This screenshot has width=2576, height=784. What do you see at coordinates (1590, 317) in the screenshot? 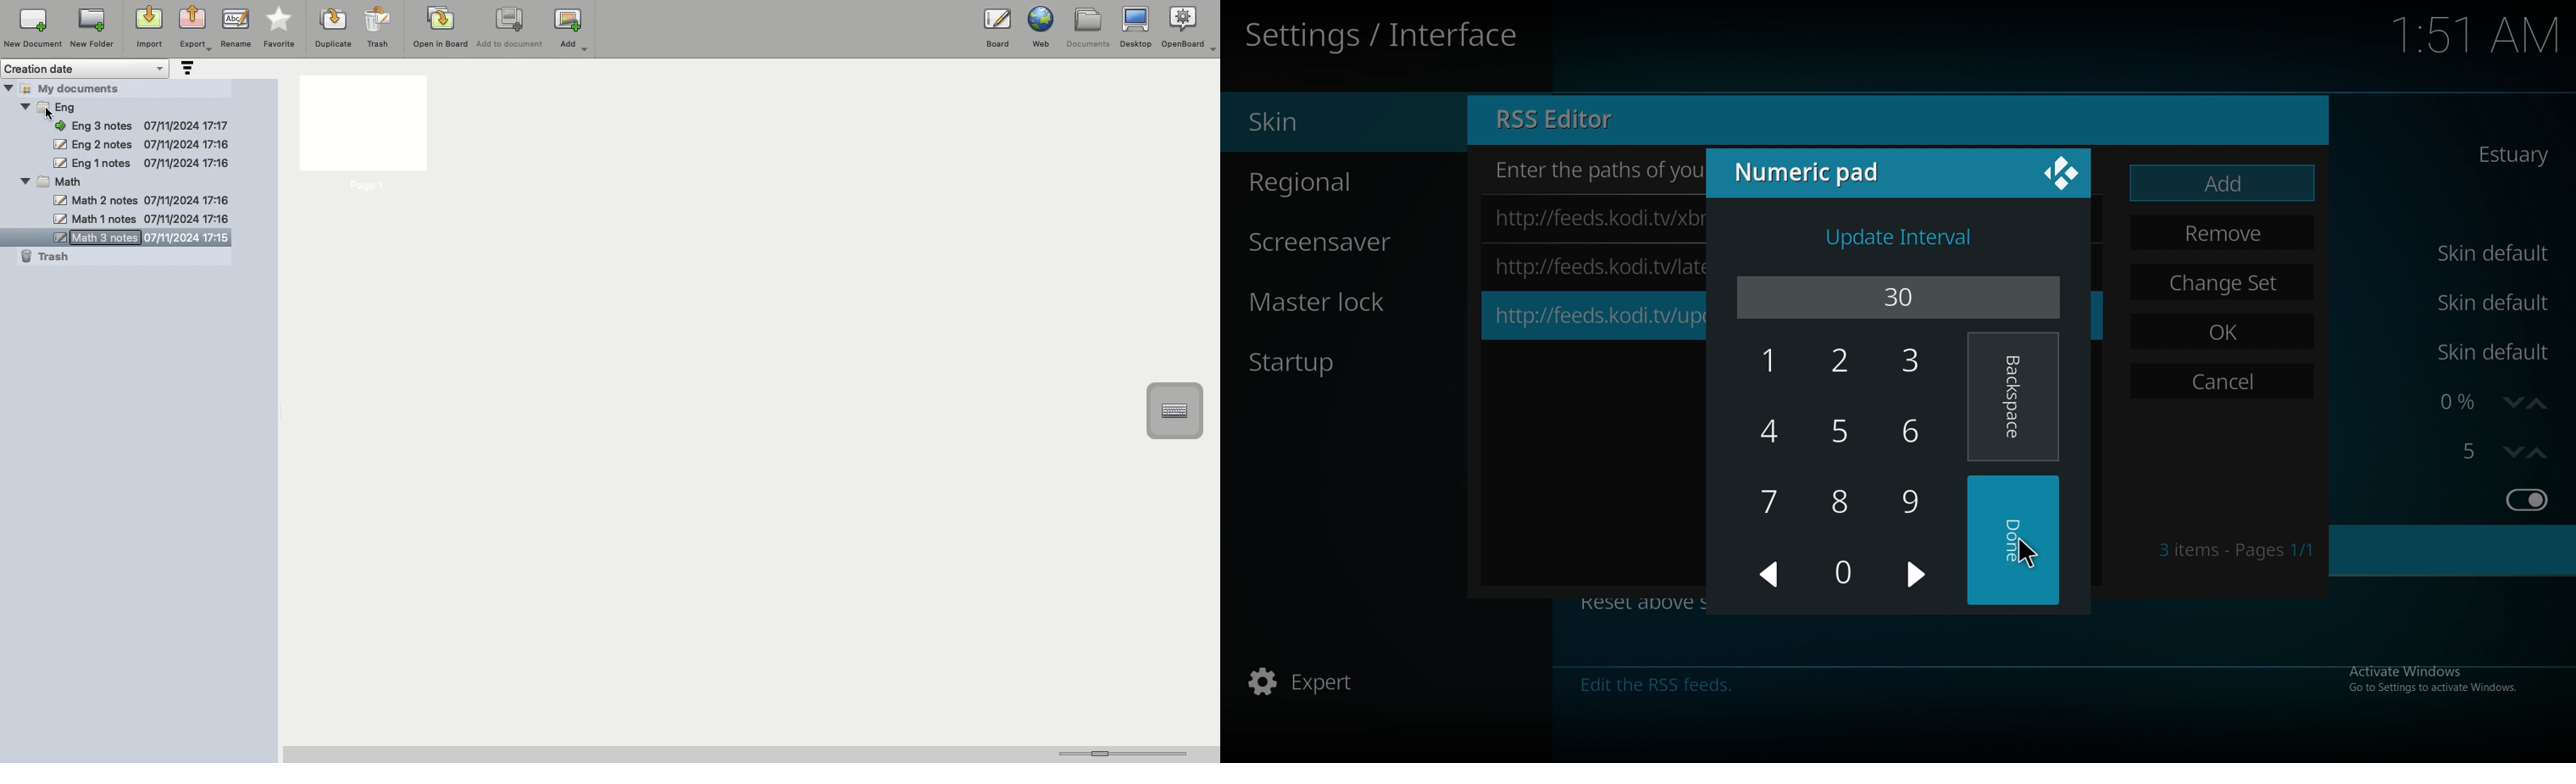
I see `https://feeds.kodi.tv/up` at bounding box center [1590, 317].